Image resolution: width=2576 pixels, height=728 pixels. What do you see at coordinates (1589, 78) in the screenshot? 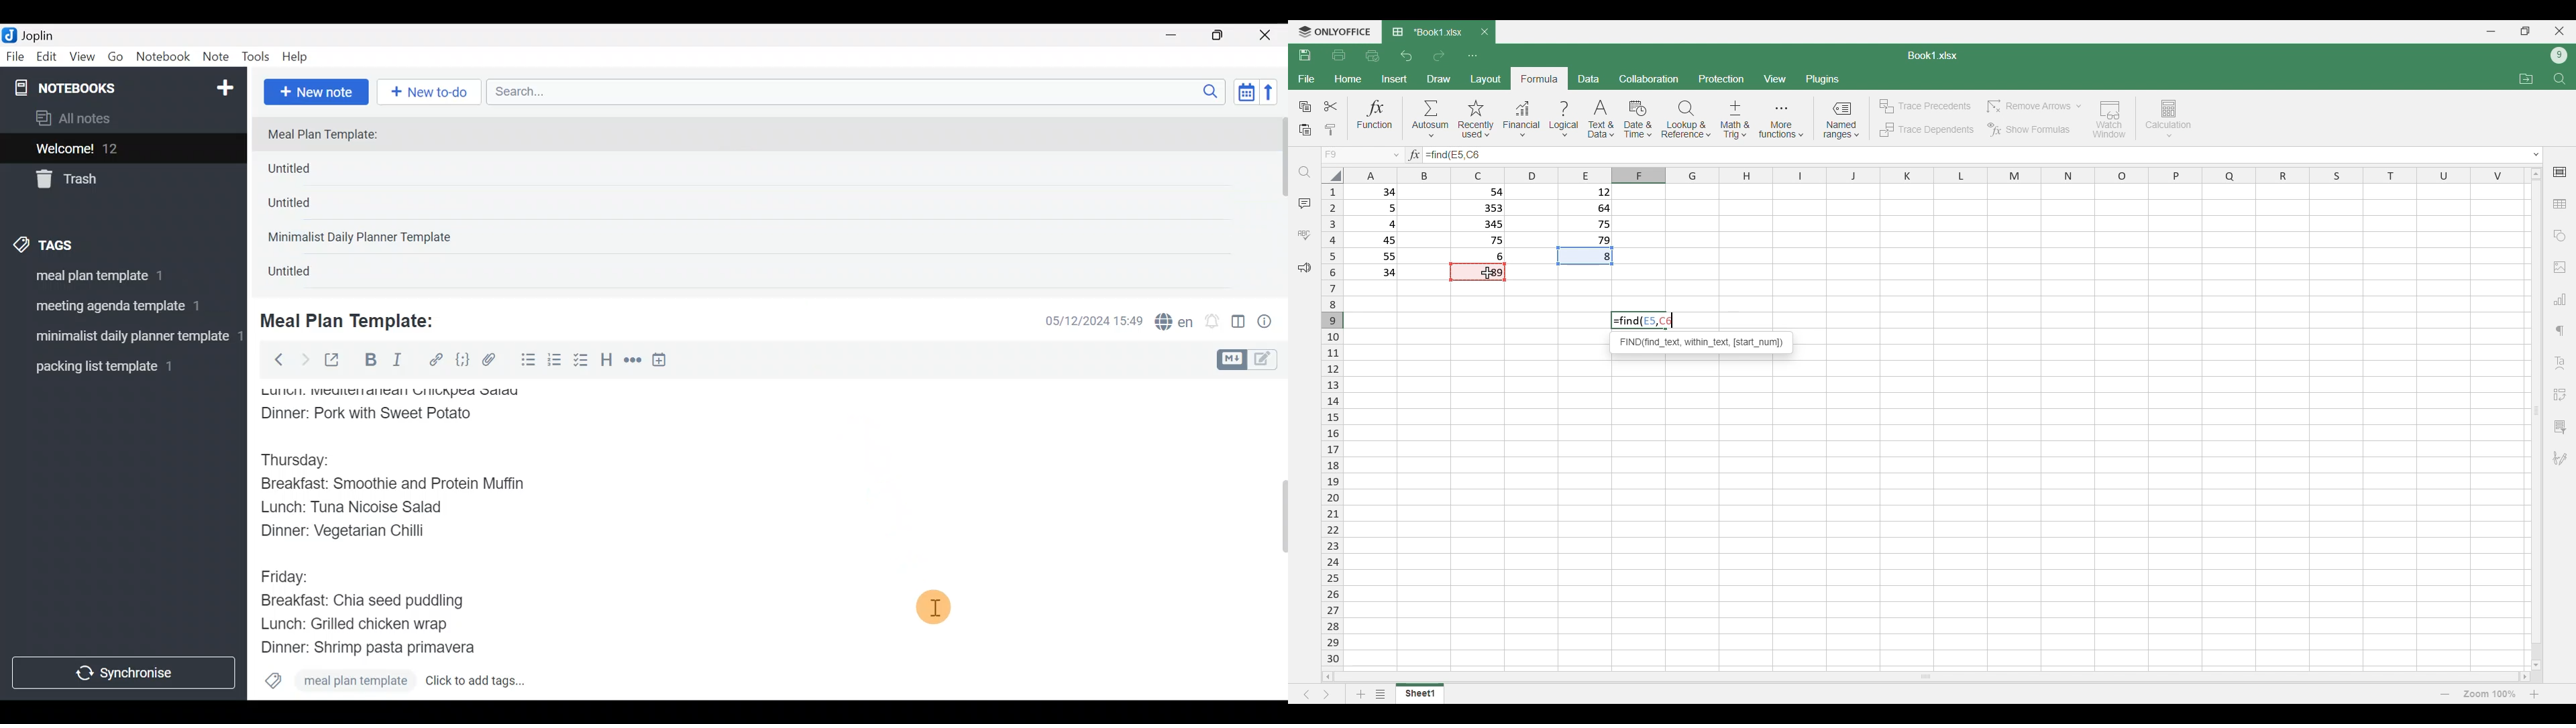
I see `Data menu` at bounding box center [1589, 78].